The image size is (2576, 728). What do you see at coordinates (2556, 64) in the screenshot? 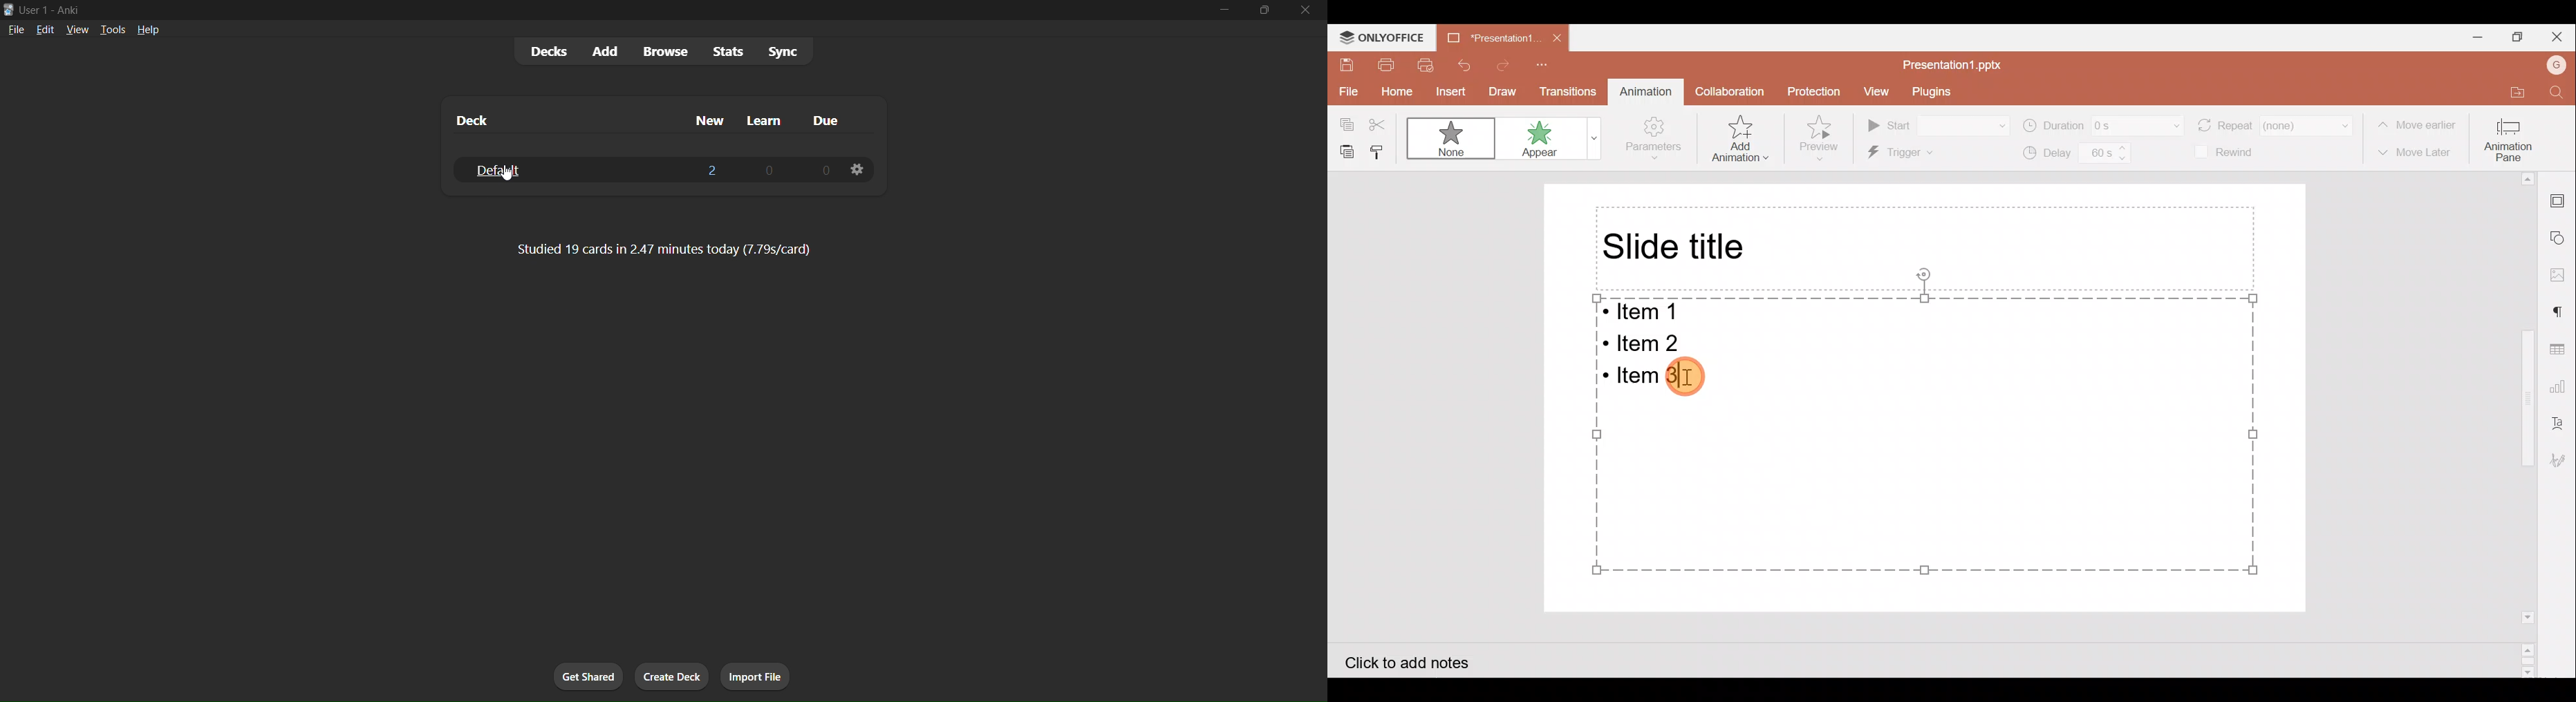
I see `Account name` at bounding box center [2556, 64].